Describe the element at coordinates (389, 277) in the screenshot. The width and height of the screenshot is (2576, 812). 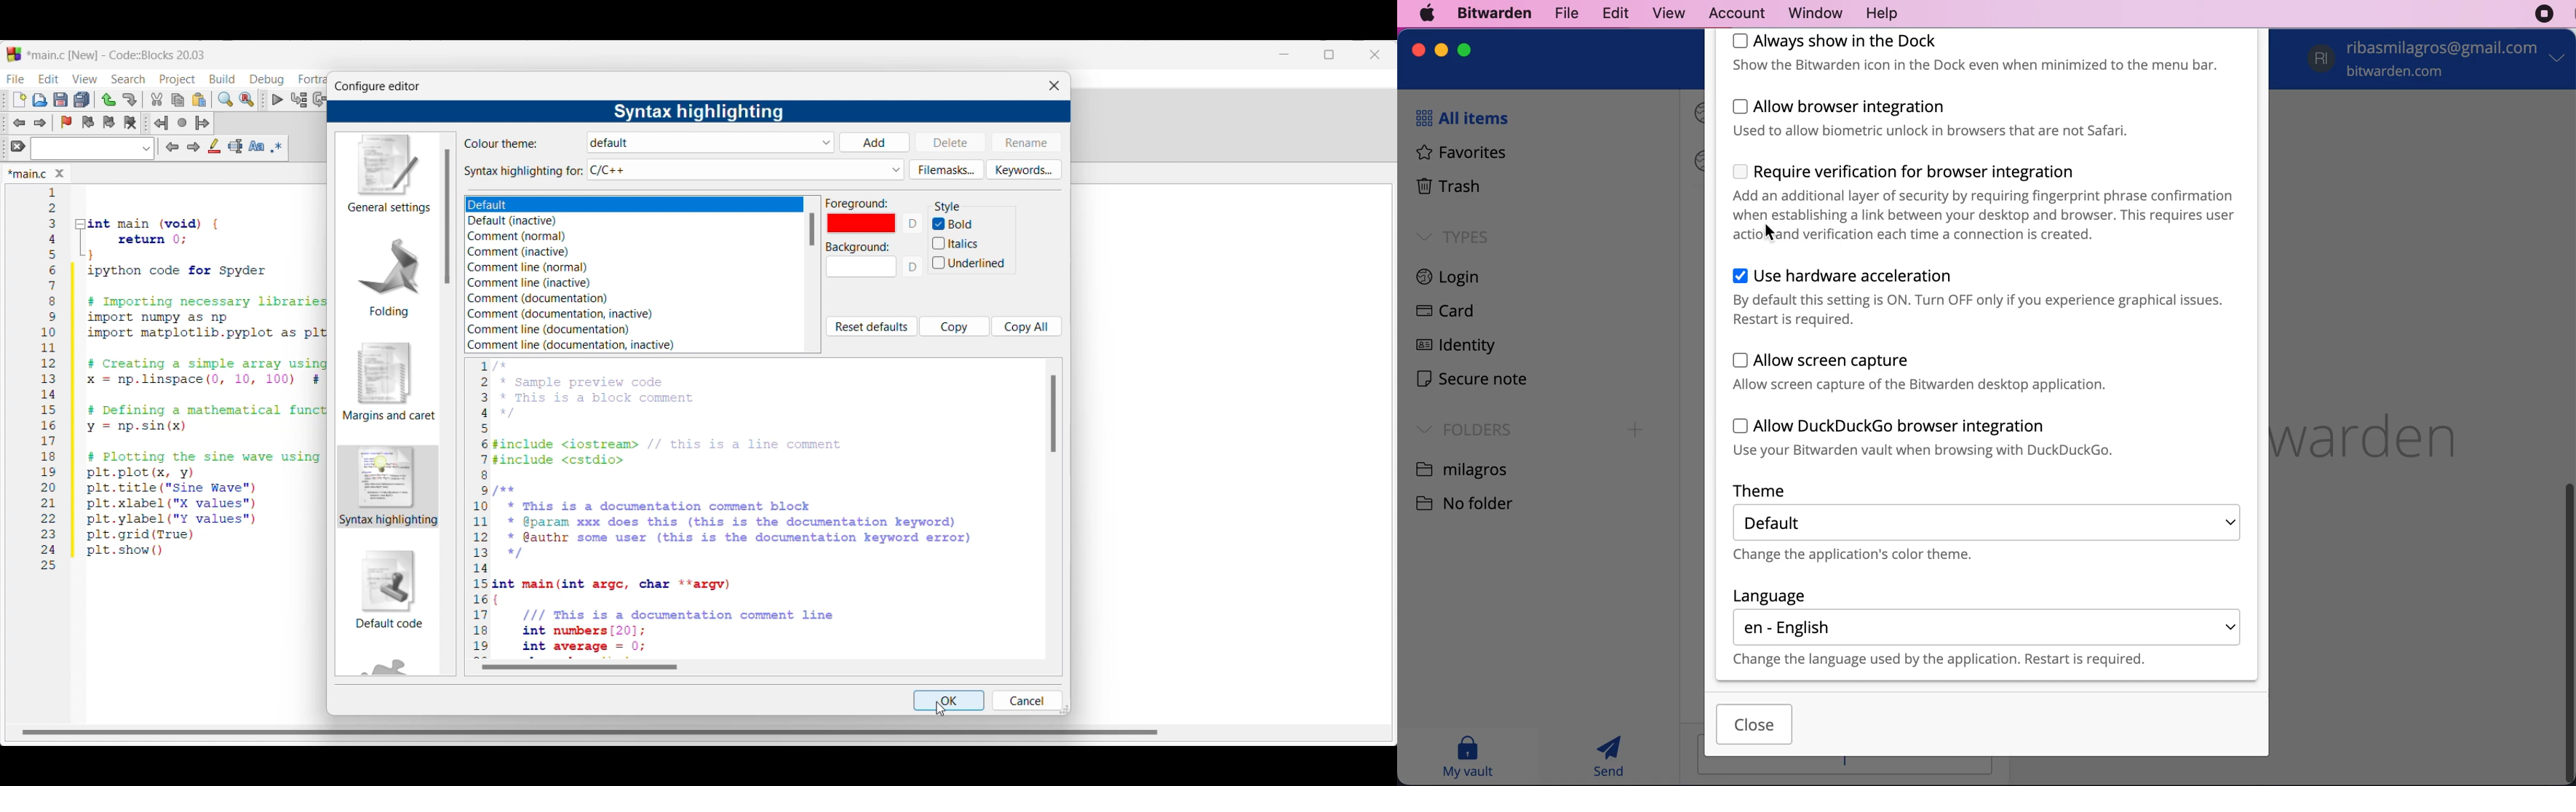
I see `Folding` at that location.